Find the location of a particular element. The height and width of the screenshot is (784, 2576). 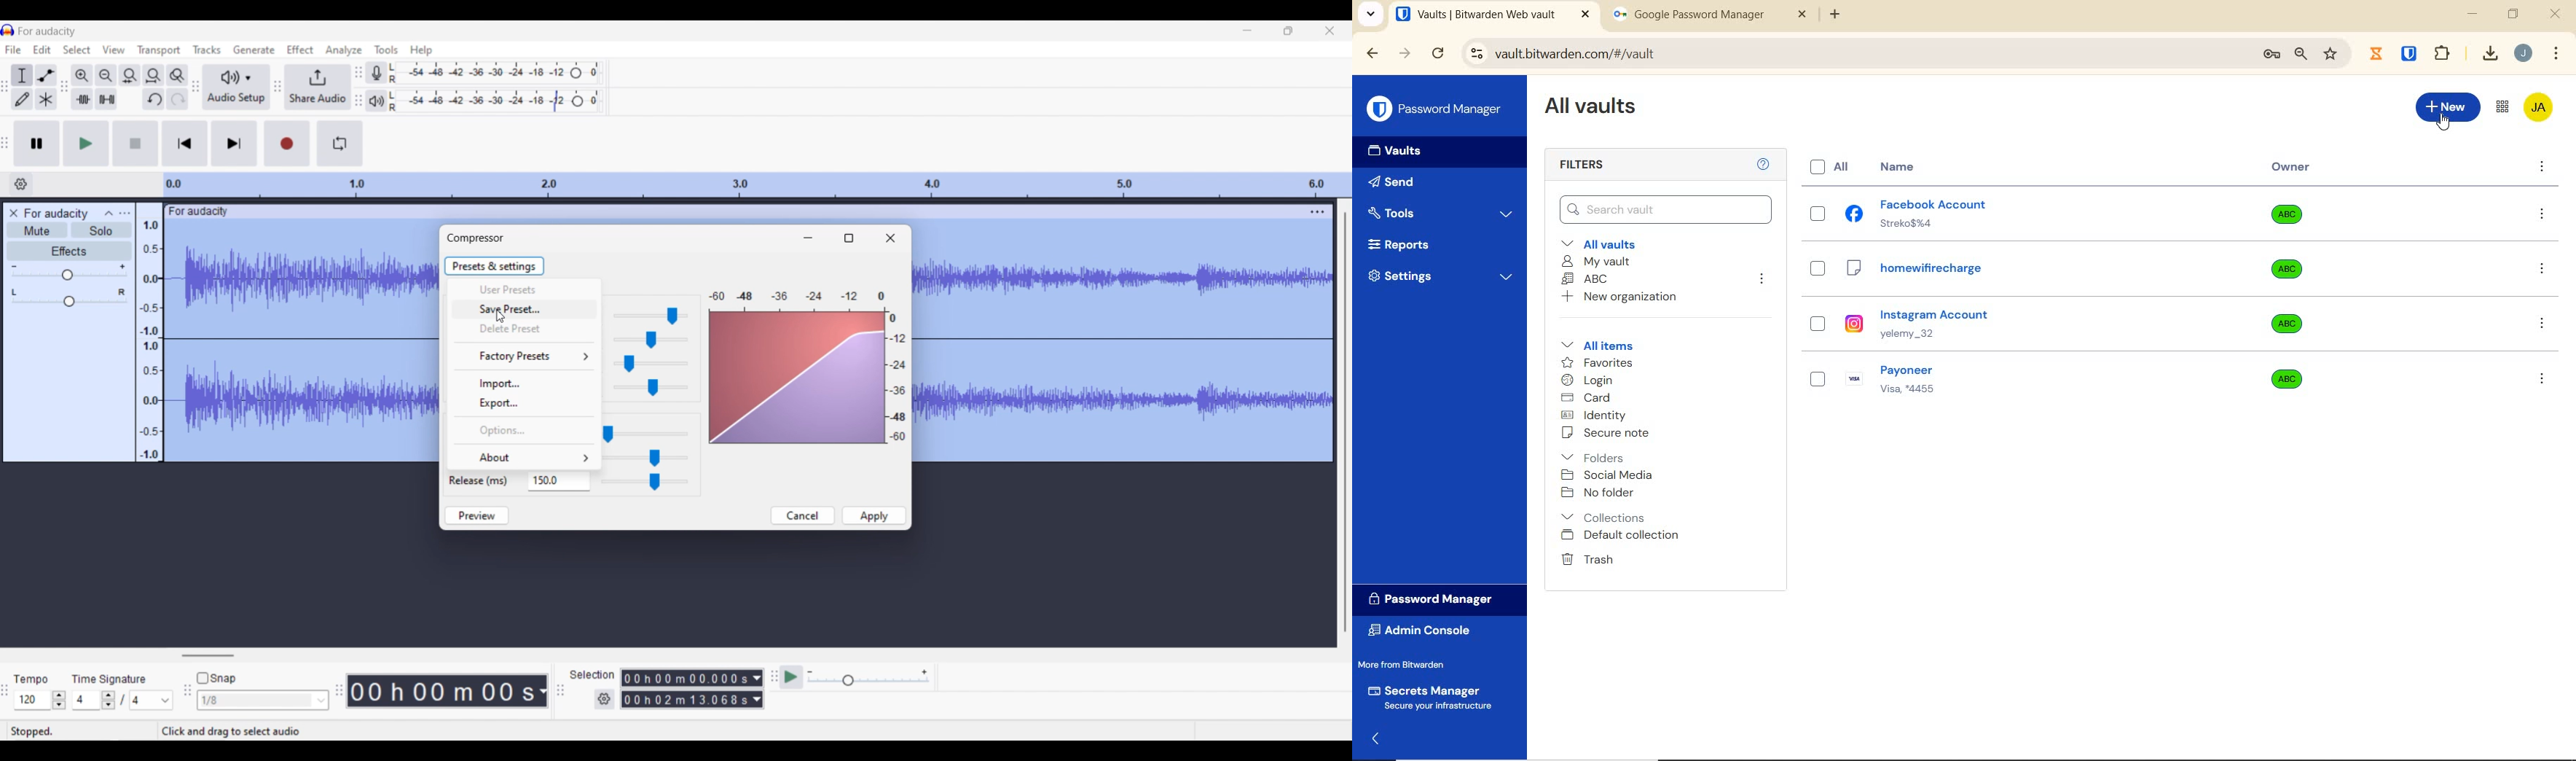

Trash is located at coordinates (1585, 558).